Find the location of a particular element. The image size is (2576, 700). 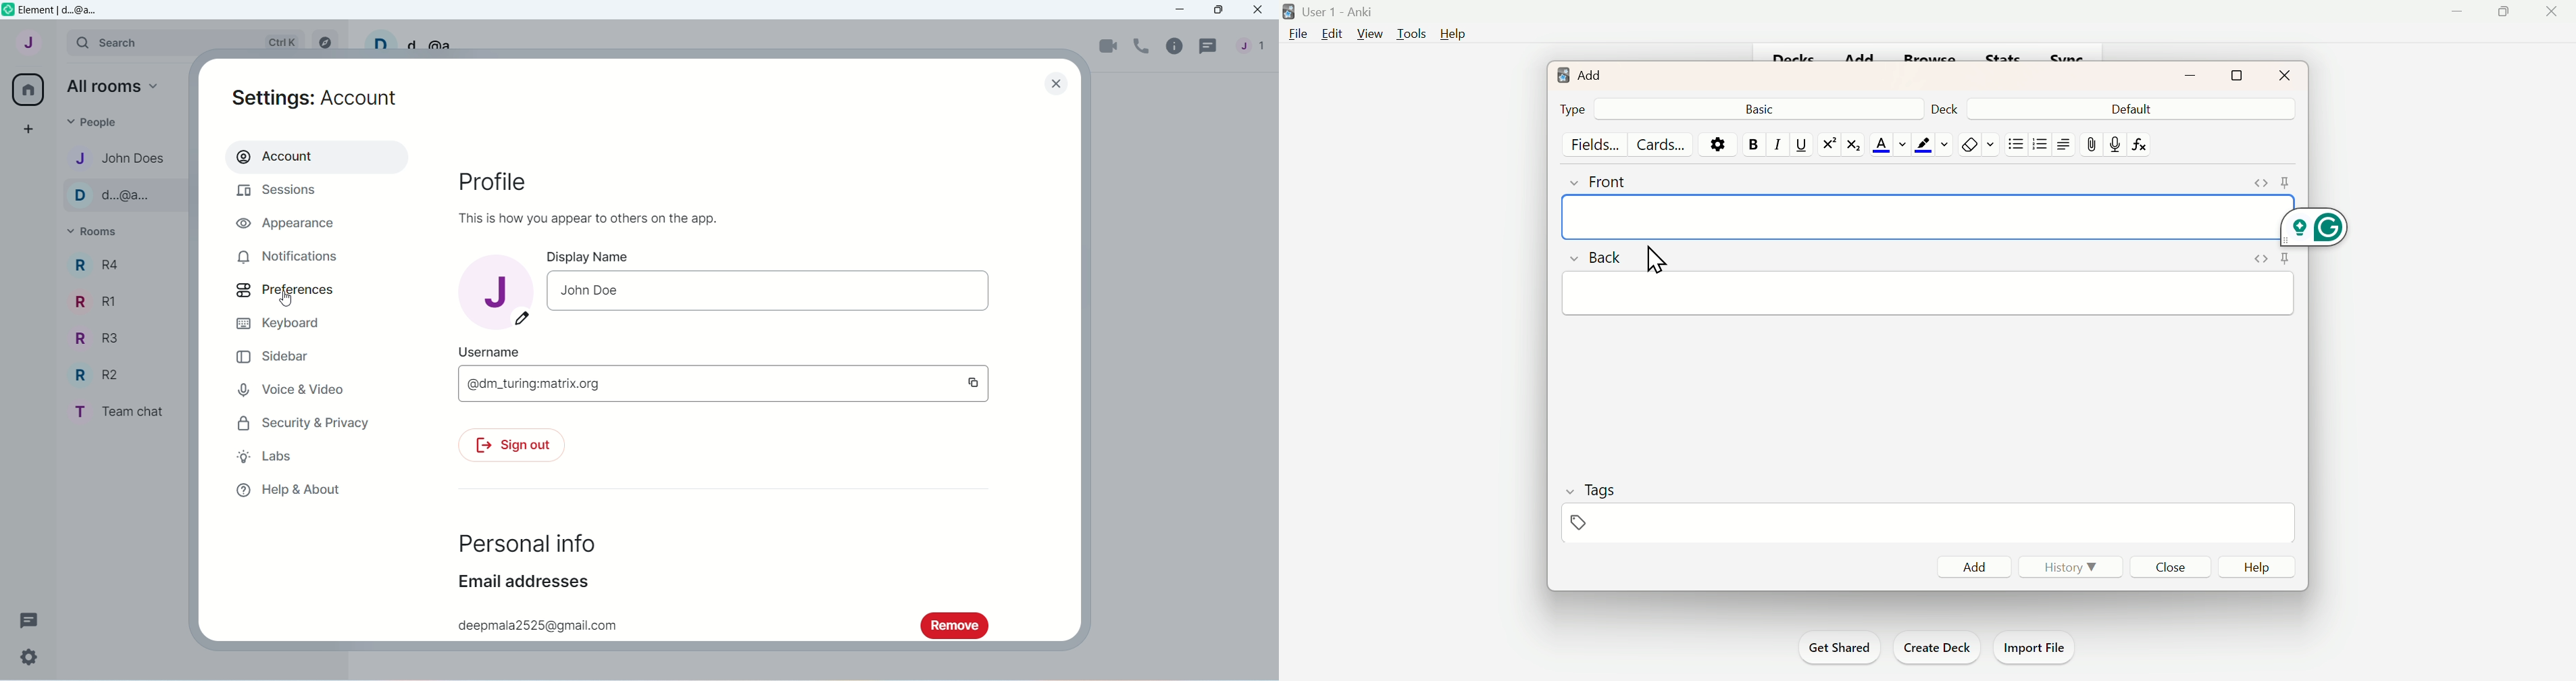

fx is located at coordinates (2144, 144).